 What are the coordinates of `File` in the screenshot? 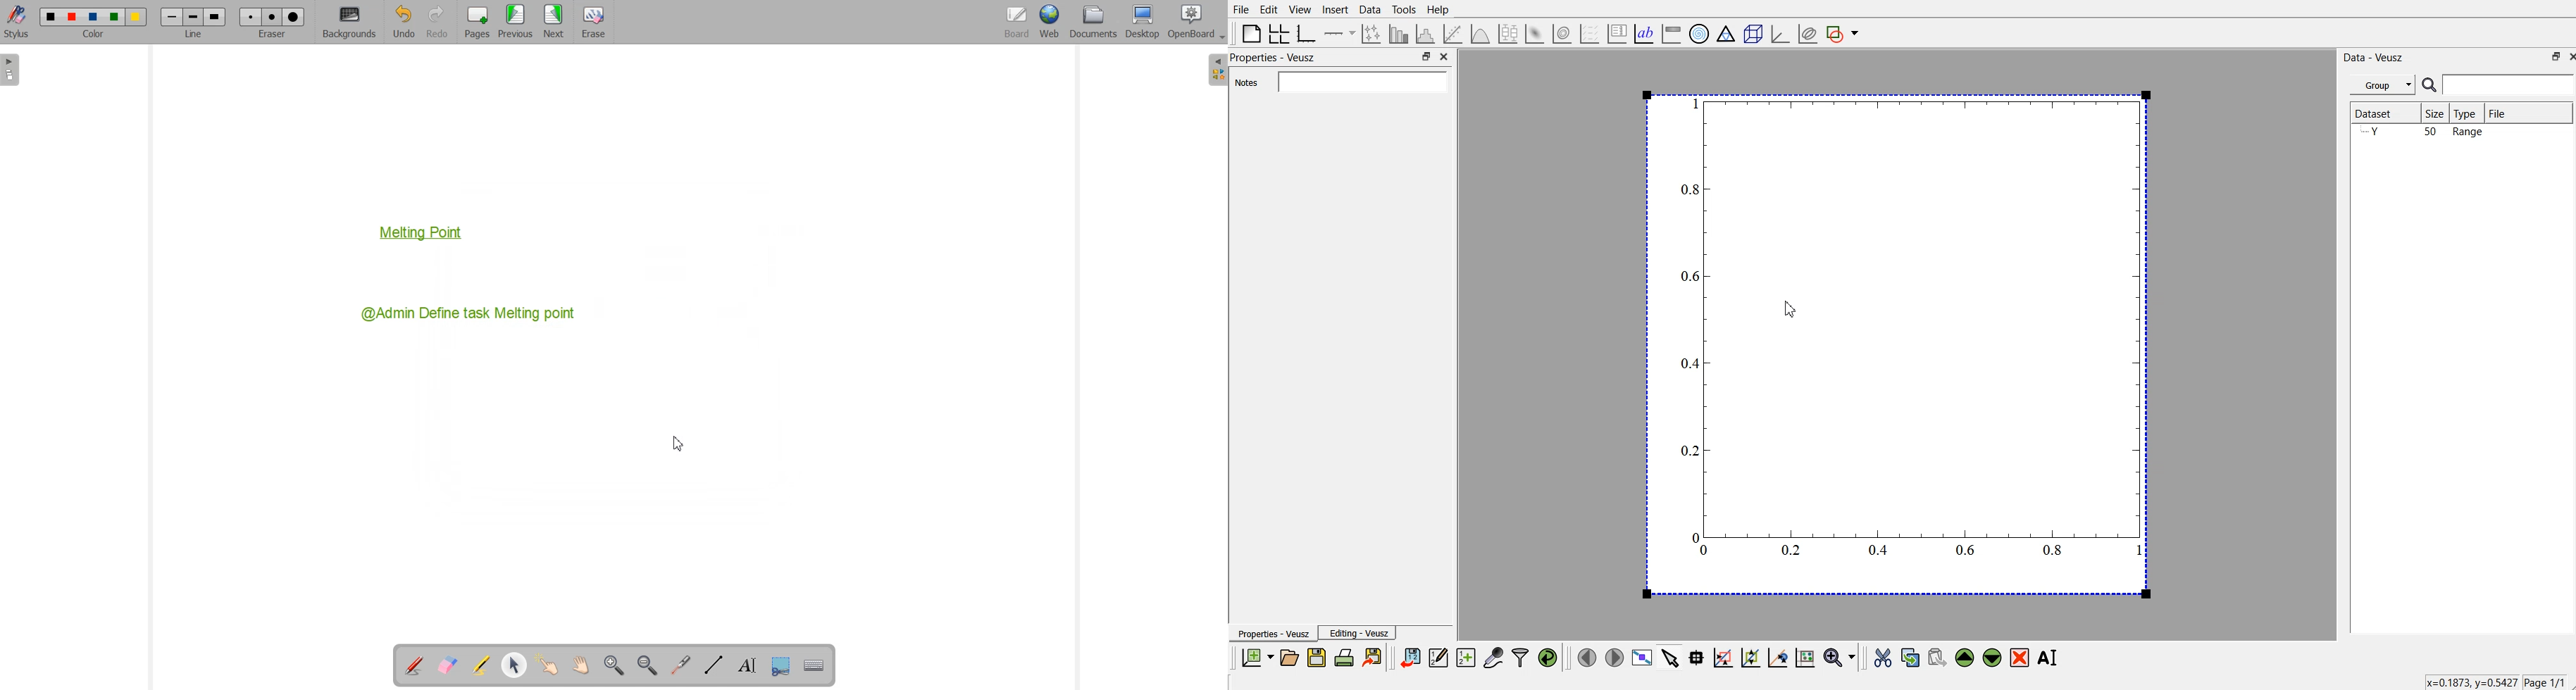 It's located at (2502, 111).